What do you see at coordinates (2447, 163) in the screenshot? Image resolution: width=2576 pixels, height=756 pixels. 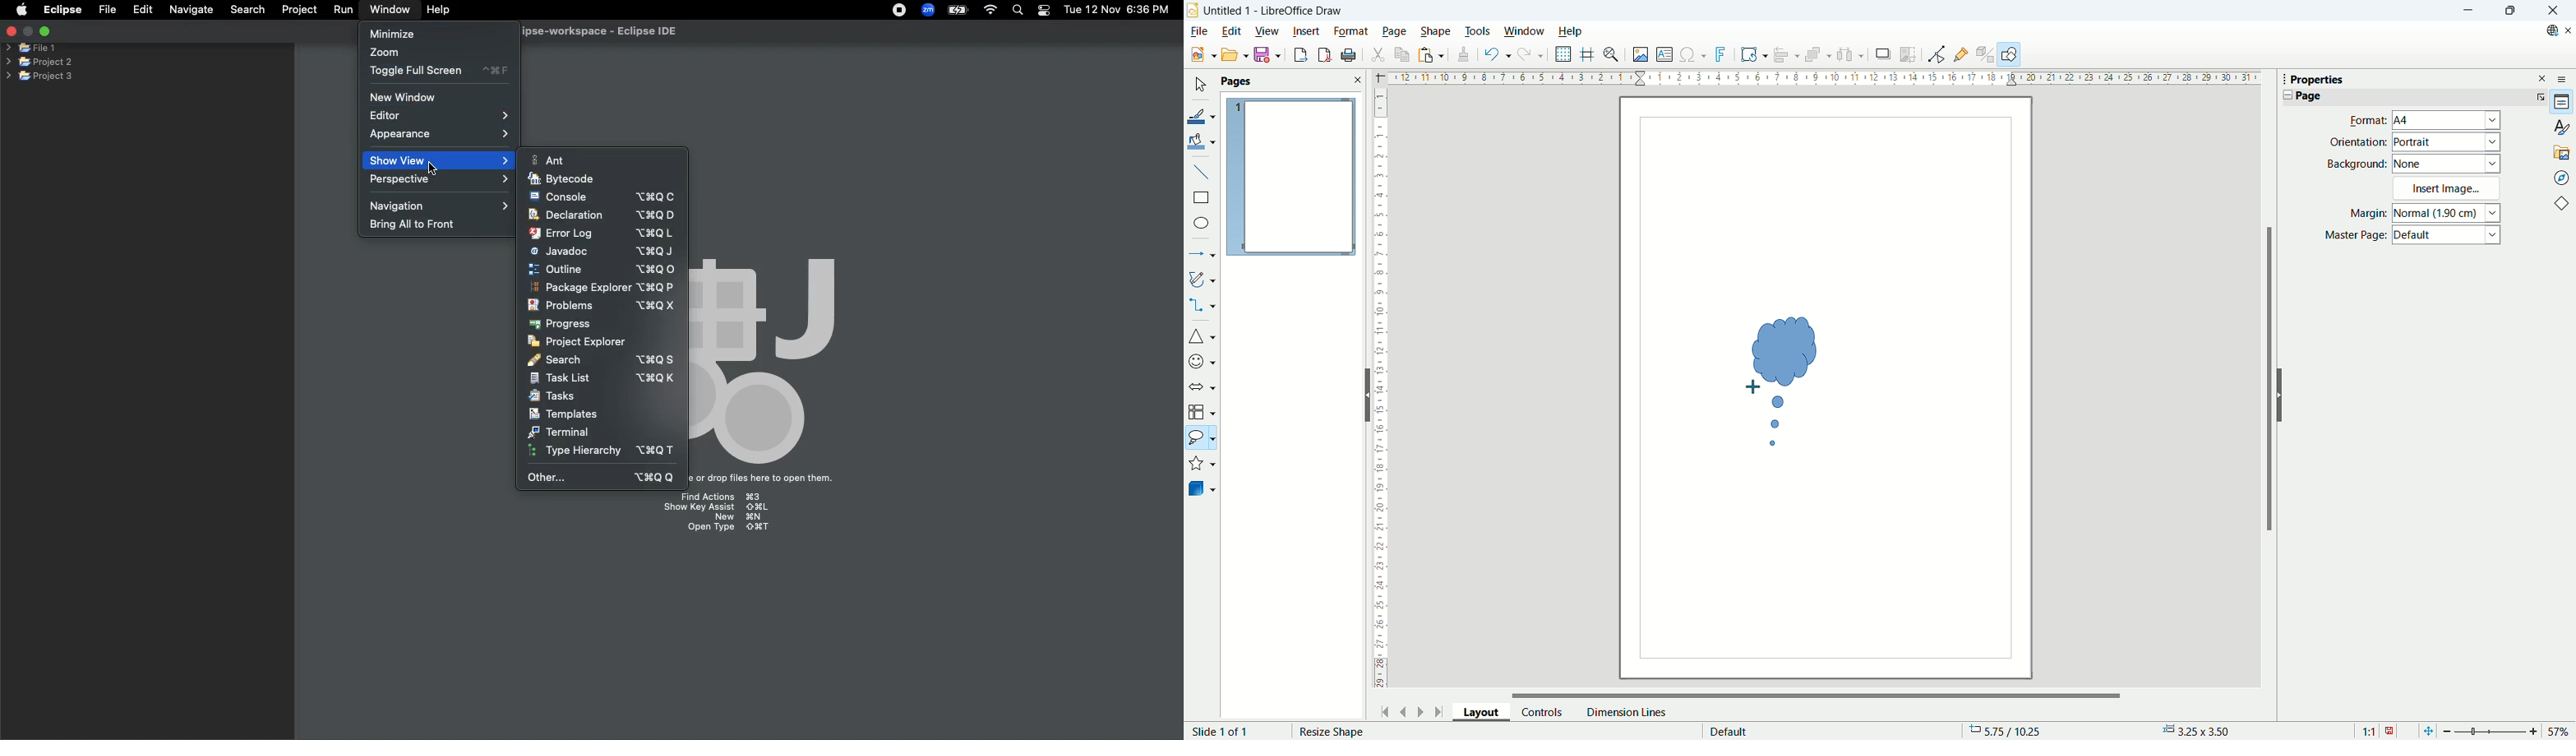 I see `None` at bounding box center [2447, 163].